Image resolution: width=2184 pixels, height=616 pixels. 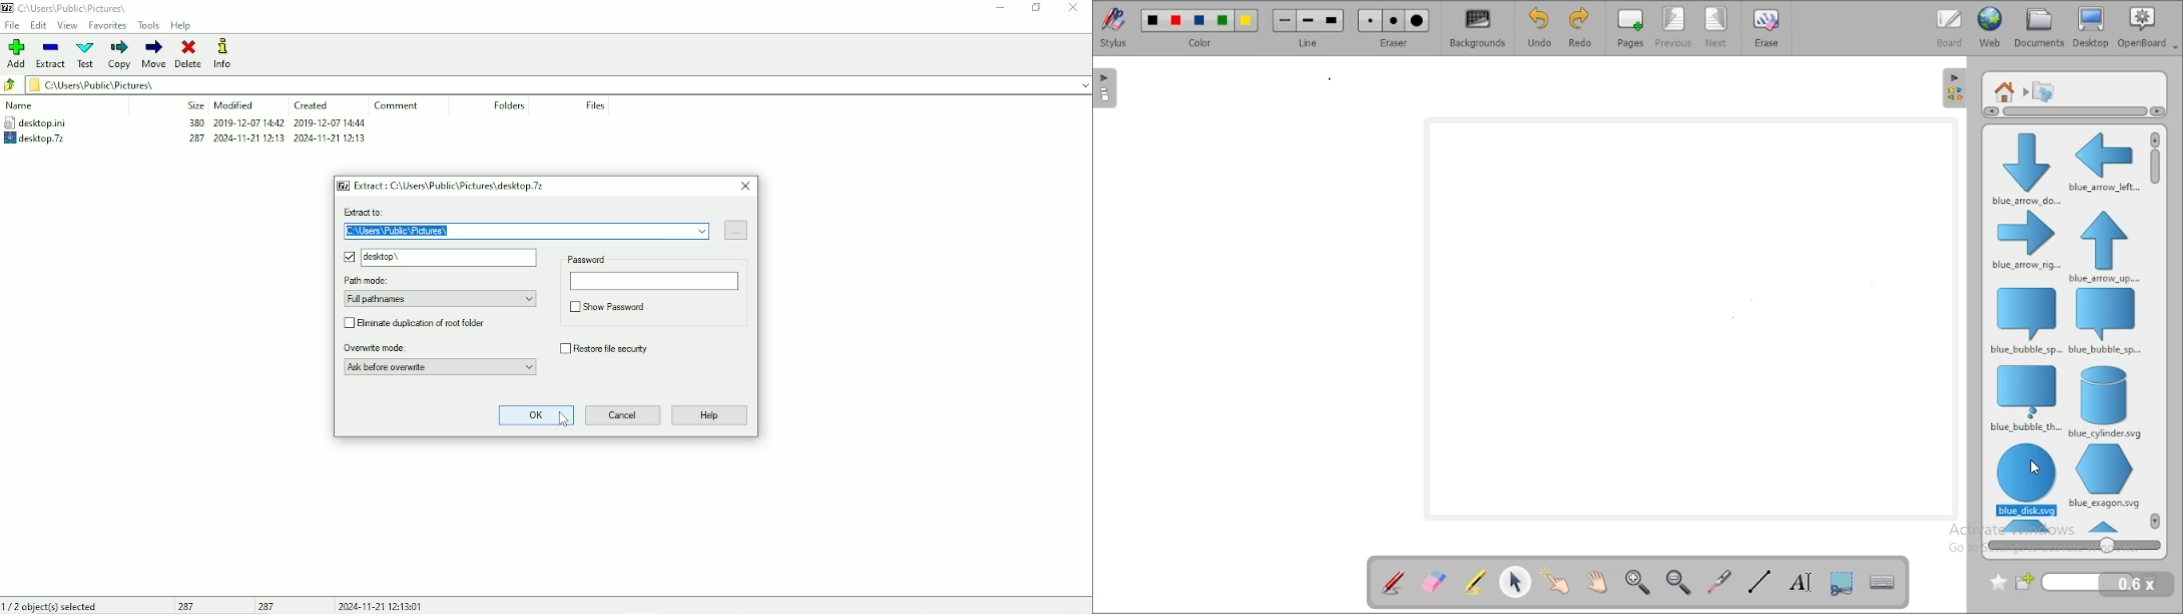 I want to click on Cancel, so click(x=622, y=416).